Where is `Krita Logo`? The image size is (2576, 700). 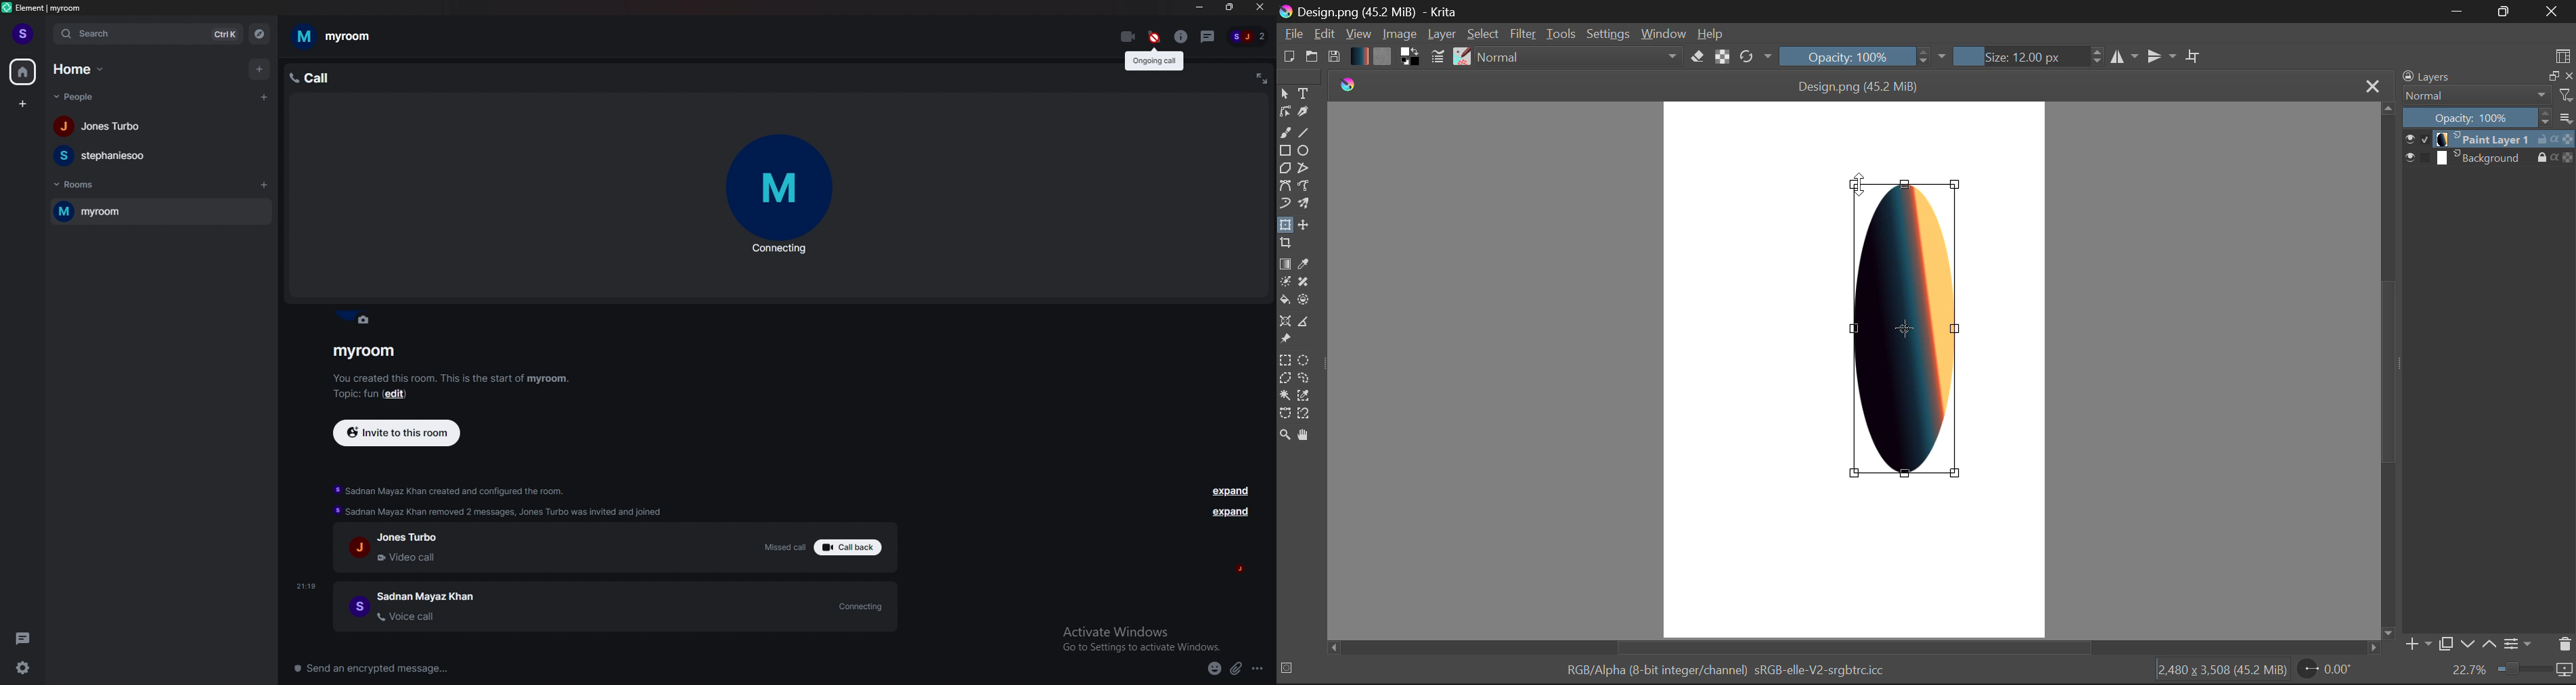 Krita Logo is located at coordinates (1346, 84).